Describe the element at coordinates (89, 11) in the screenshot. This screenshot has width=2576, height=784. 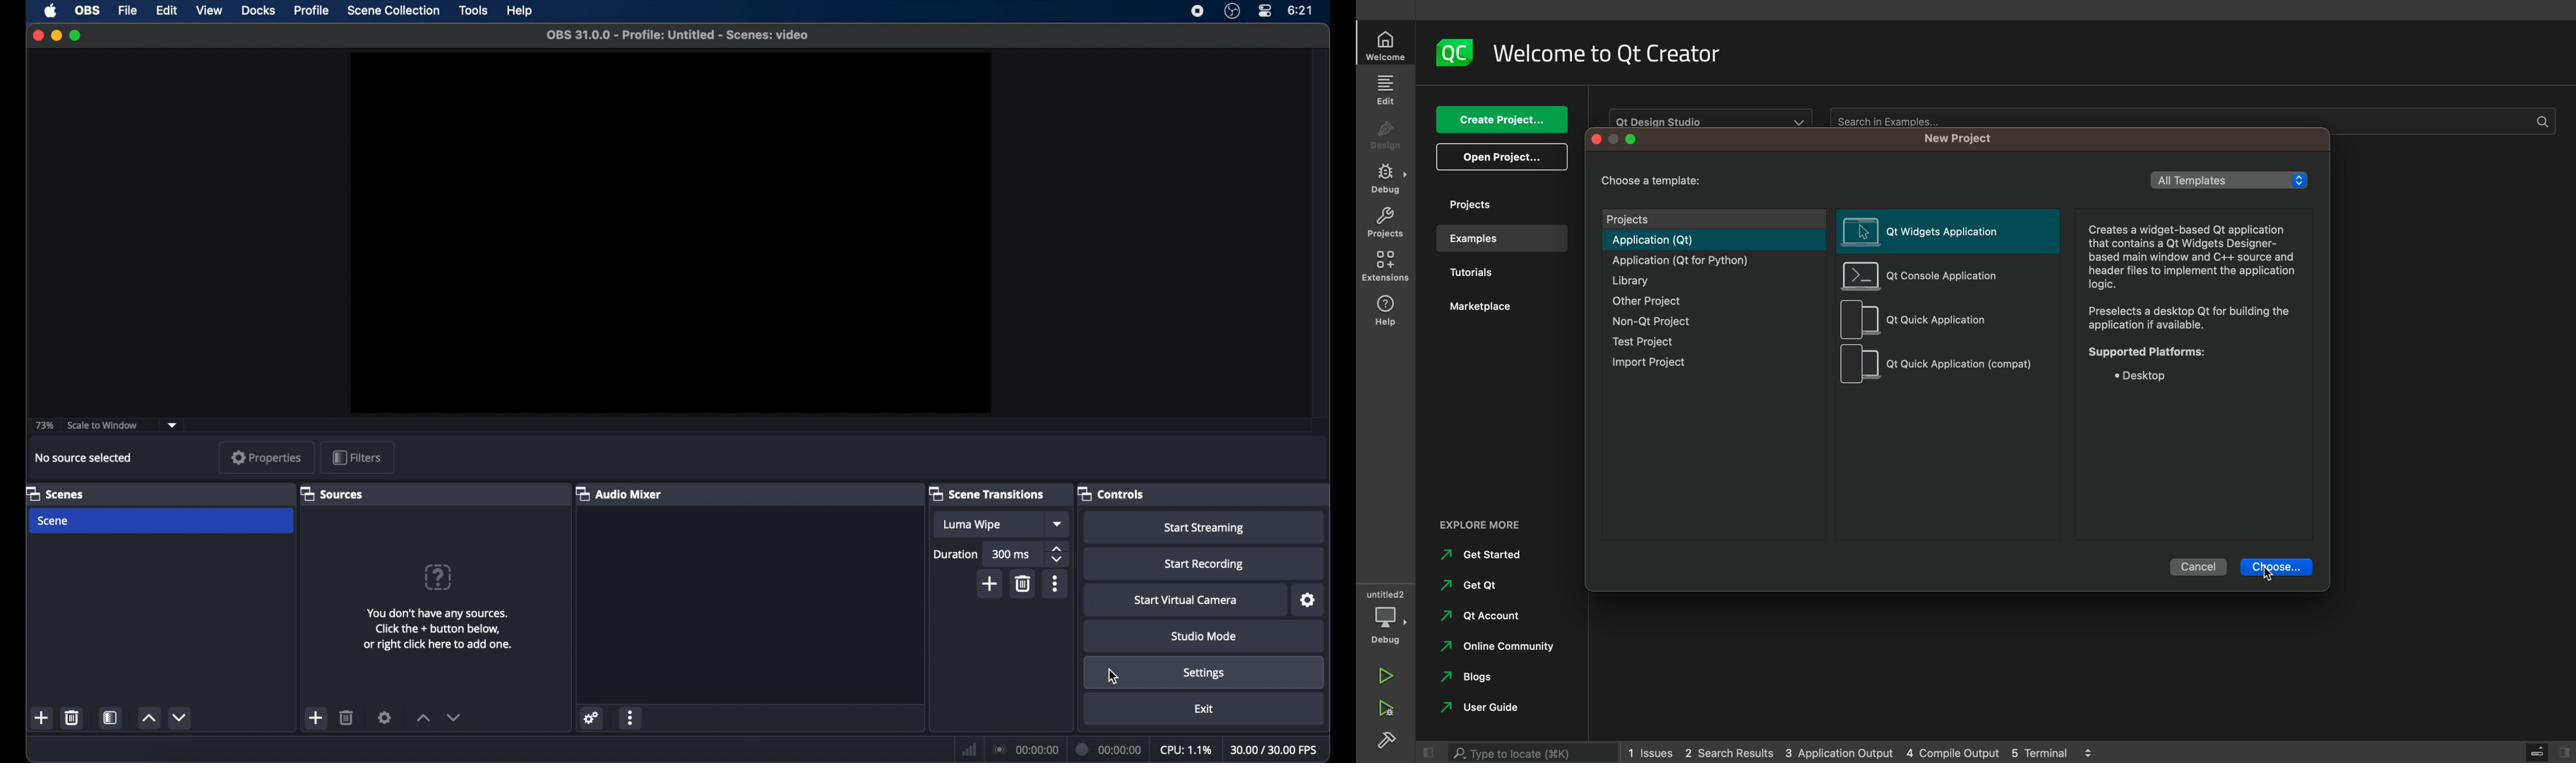
I see `obs` at that location.